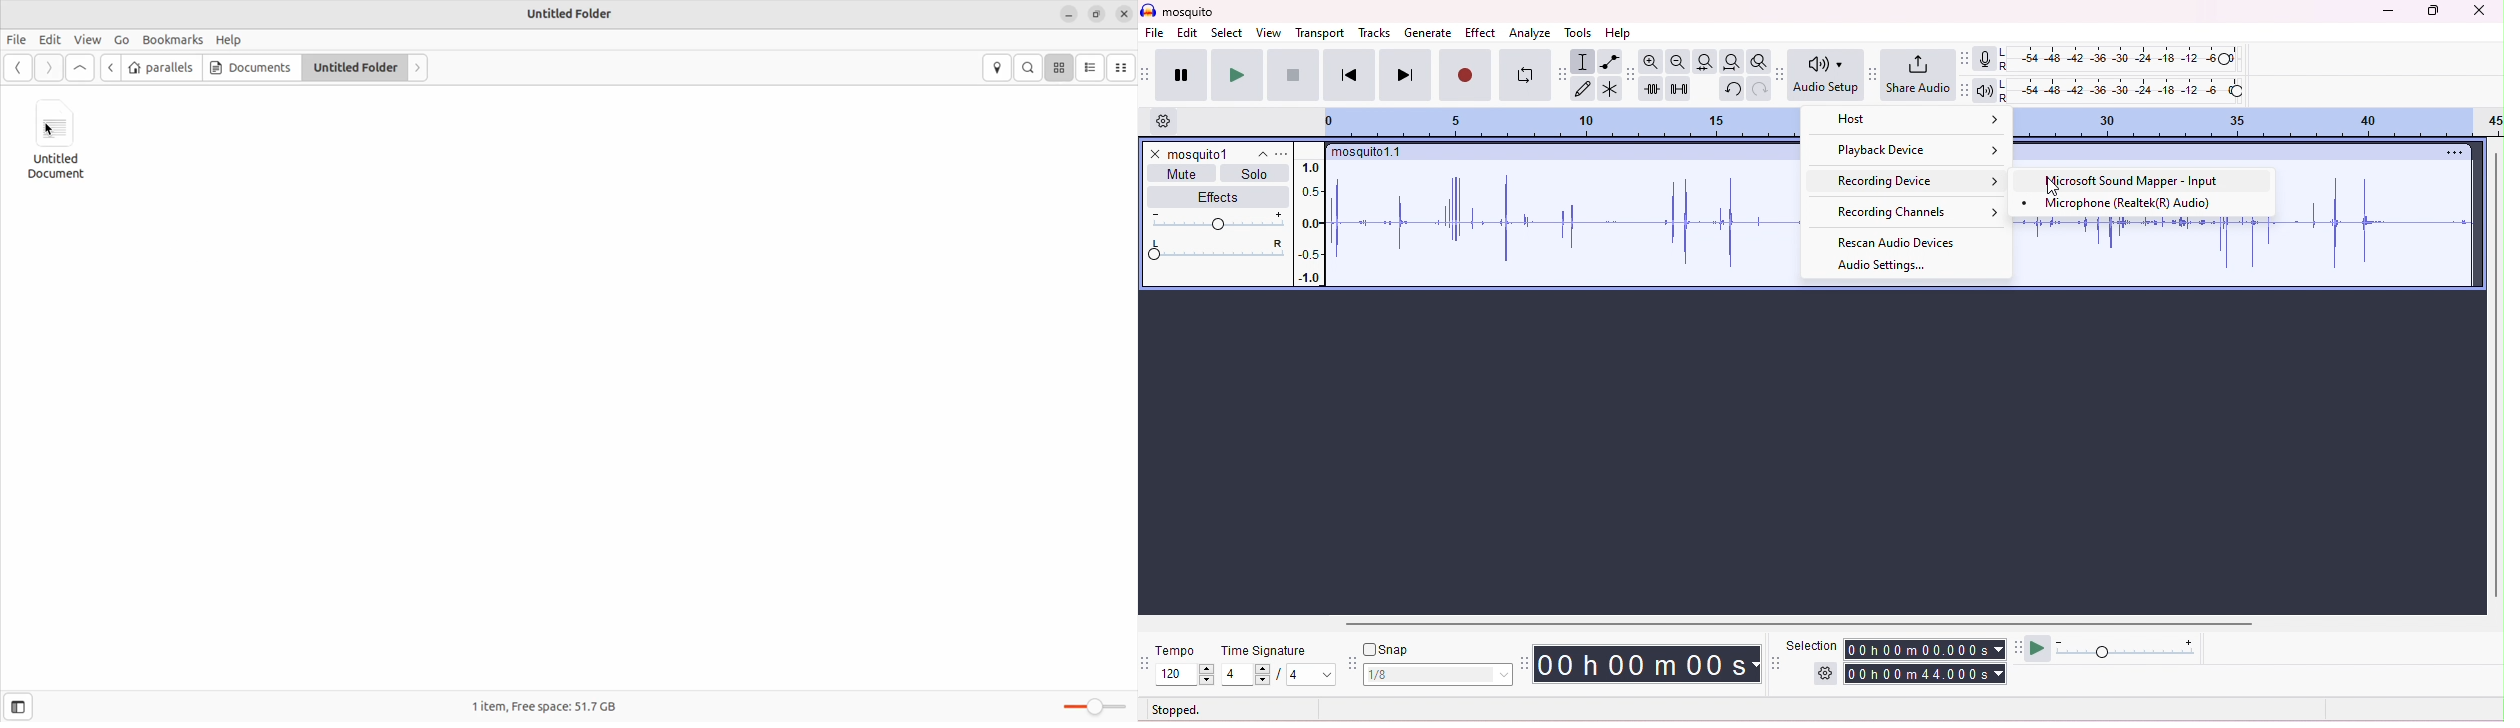 This screenshot has height=728, width=2520. What do you see at coordinates (2021, 646) in the screenshot?
I see `play at speed tool bar` at bounding box center [2021, 646].